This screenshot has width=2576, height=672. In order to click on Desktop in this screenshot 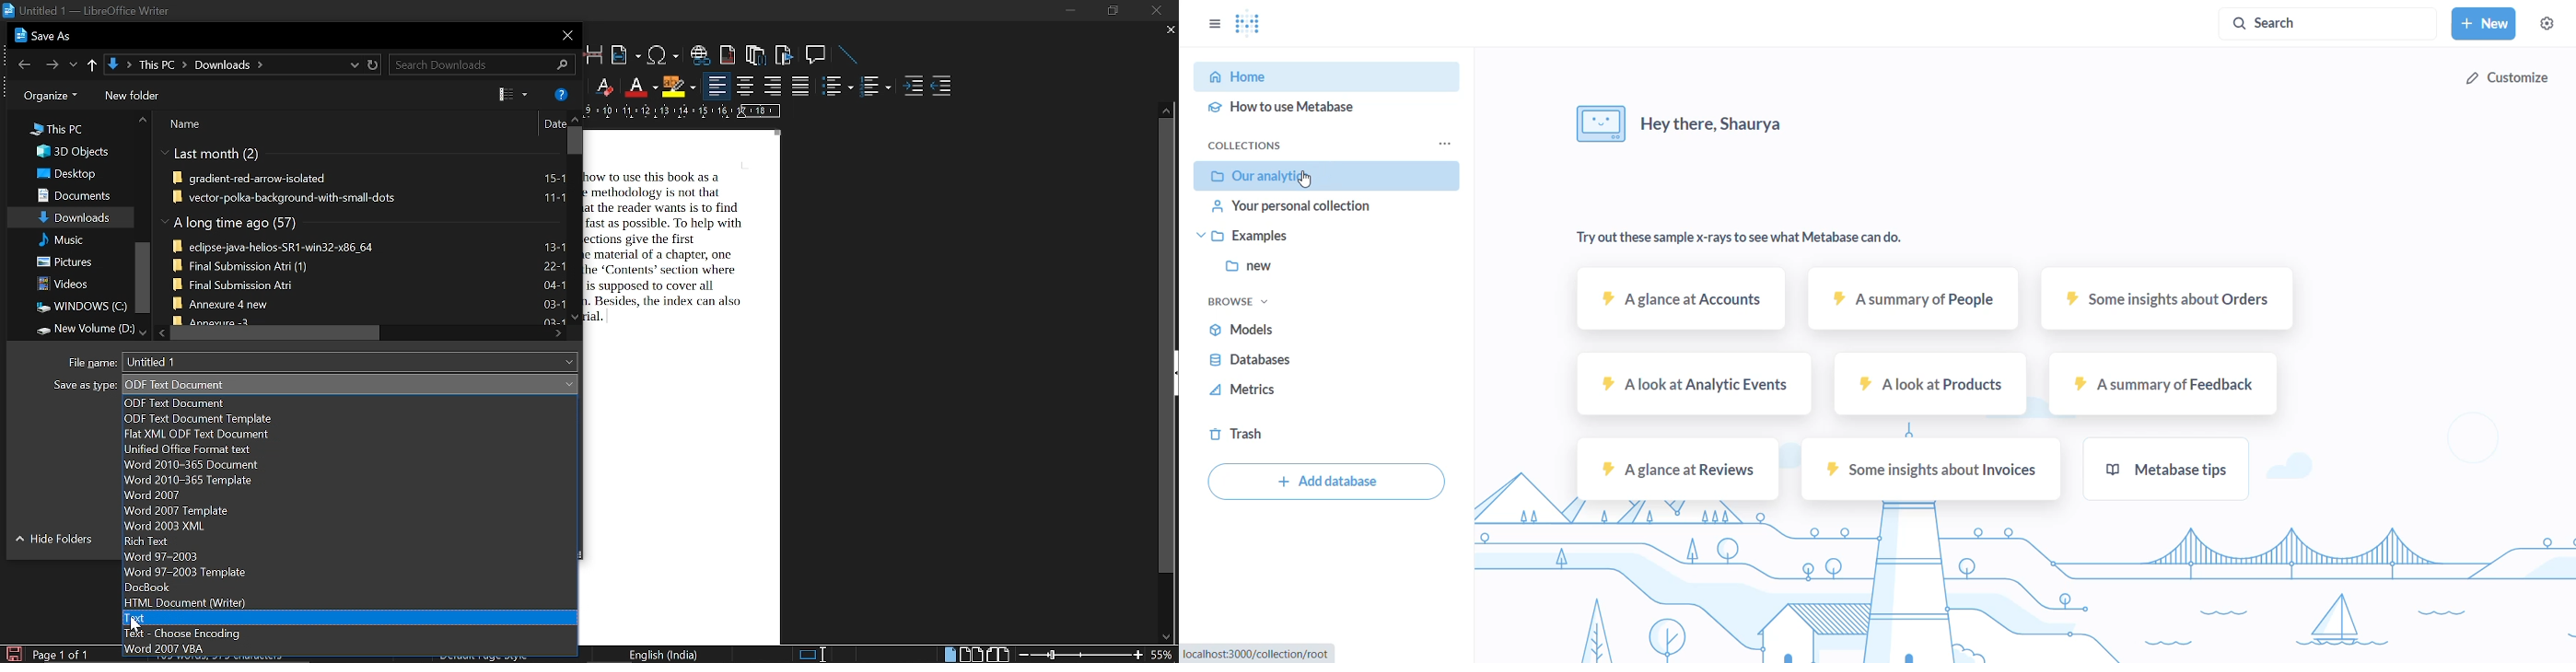, I will do `click(67, 173)`.